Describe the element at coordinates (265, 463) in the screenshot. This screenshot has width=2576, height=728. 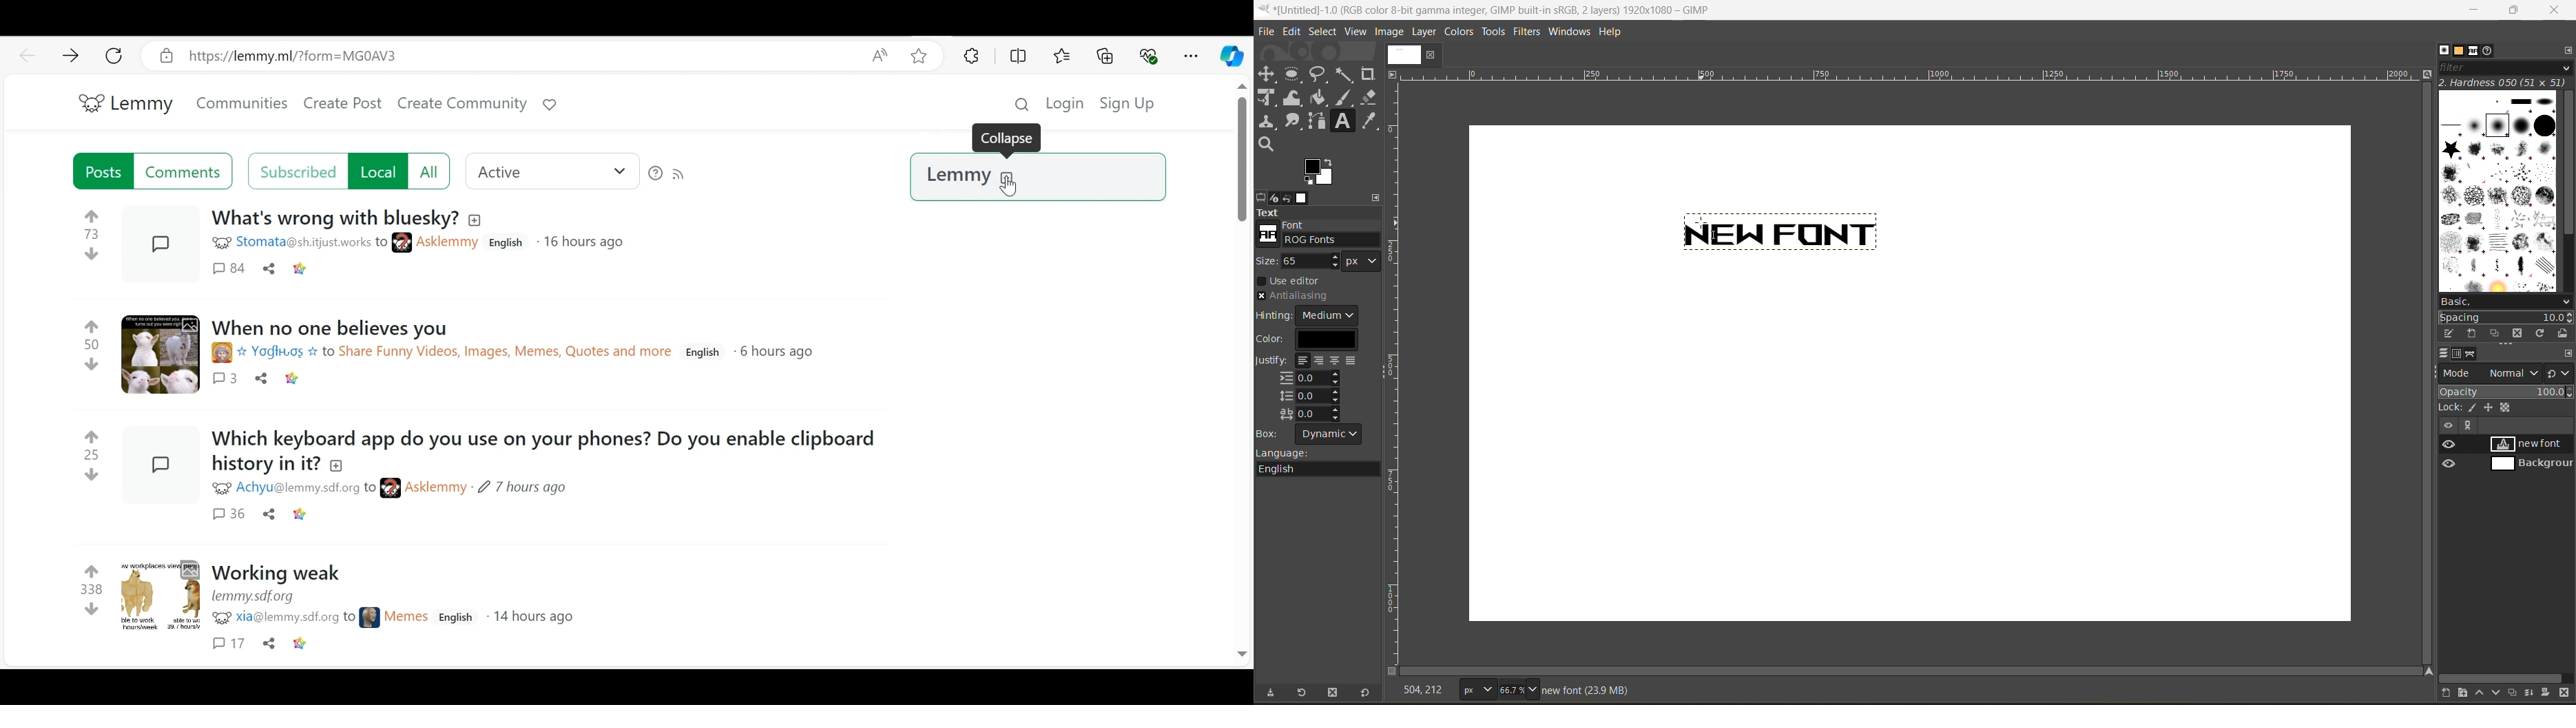
I see `title` at that location.